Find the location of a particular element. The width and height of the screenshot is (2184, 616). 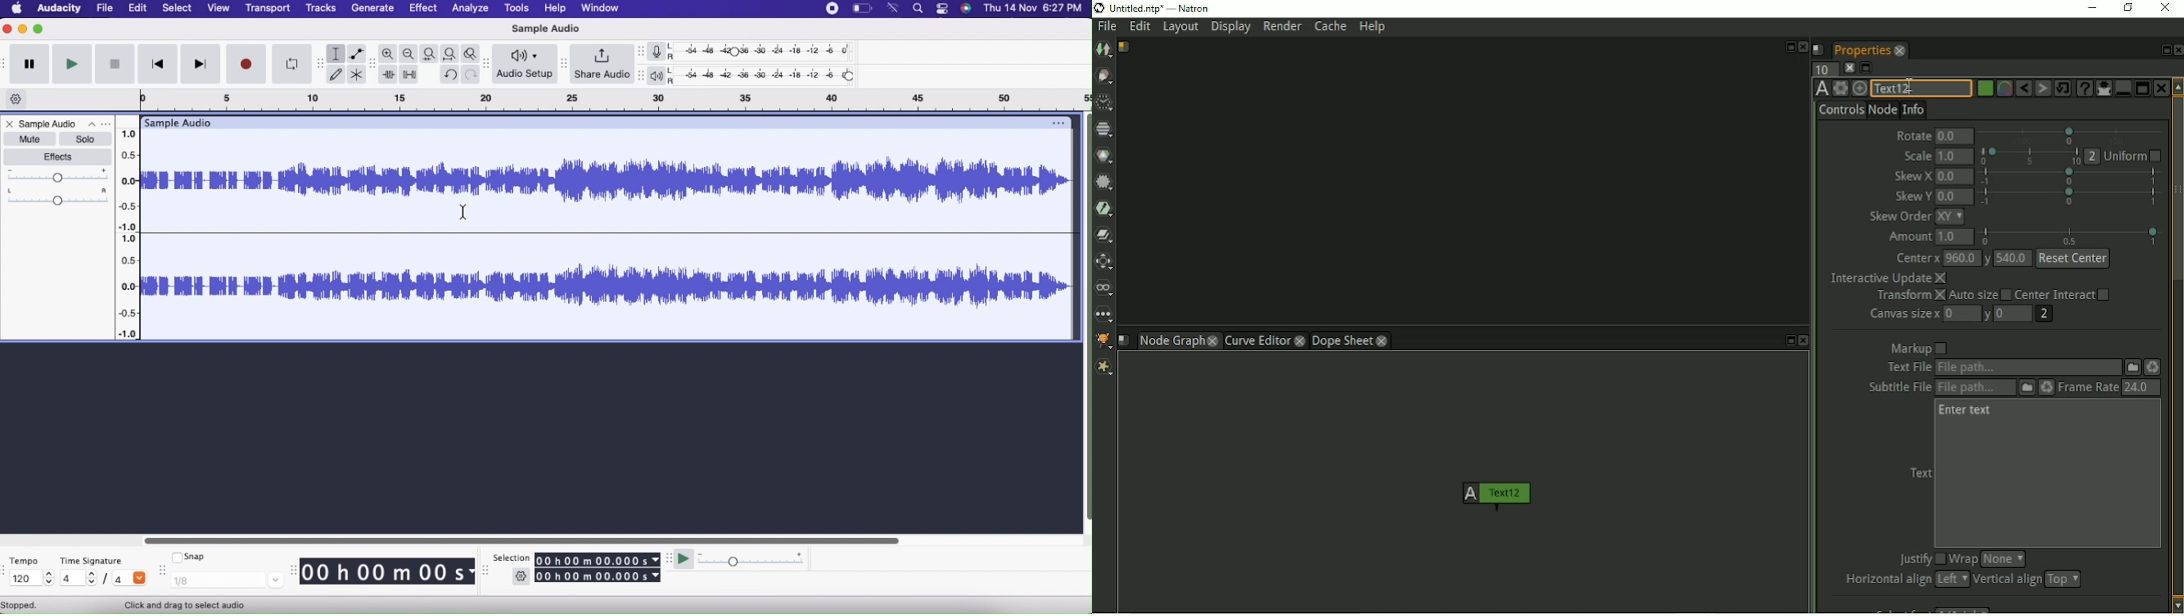

00 h 00 m 19 s is located at coordinates (388, 572).